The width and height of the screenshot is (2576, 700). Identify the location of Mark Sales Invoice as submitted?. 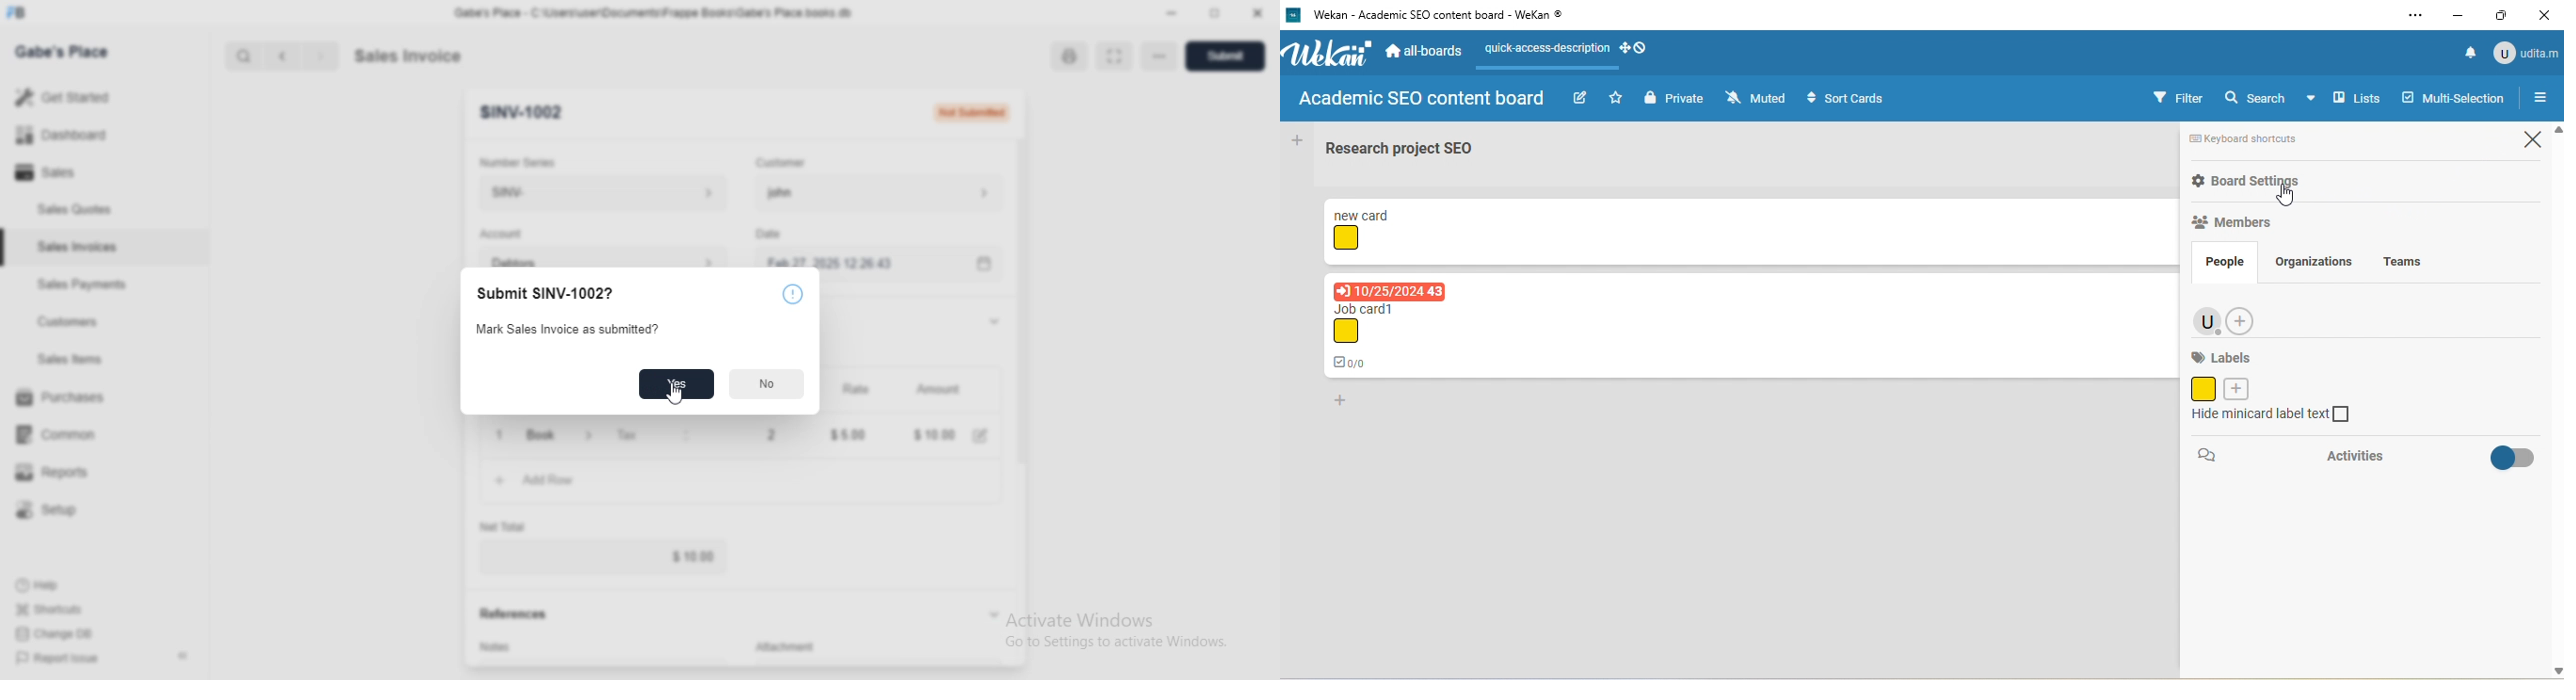
(560, 329).